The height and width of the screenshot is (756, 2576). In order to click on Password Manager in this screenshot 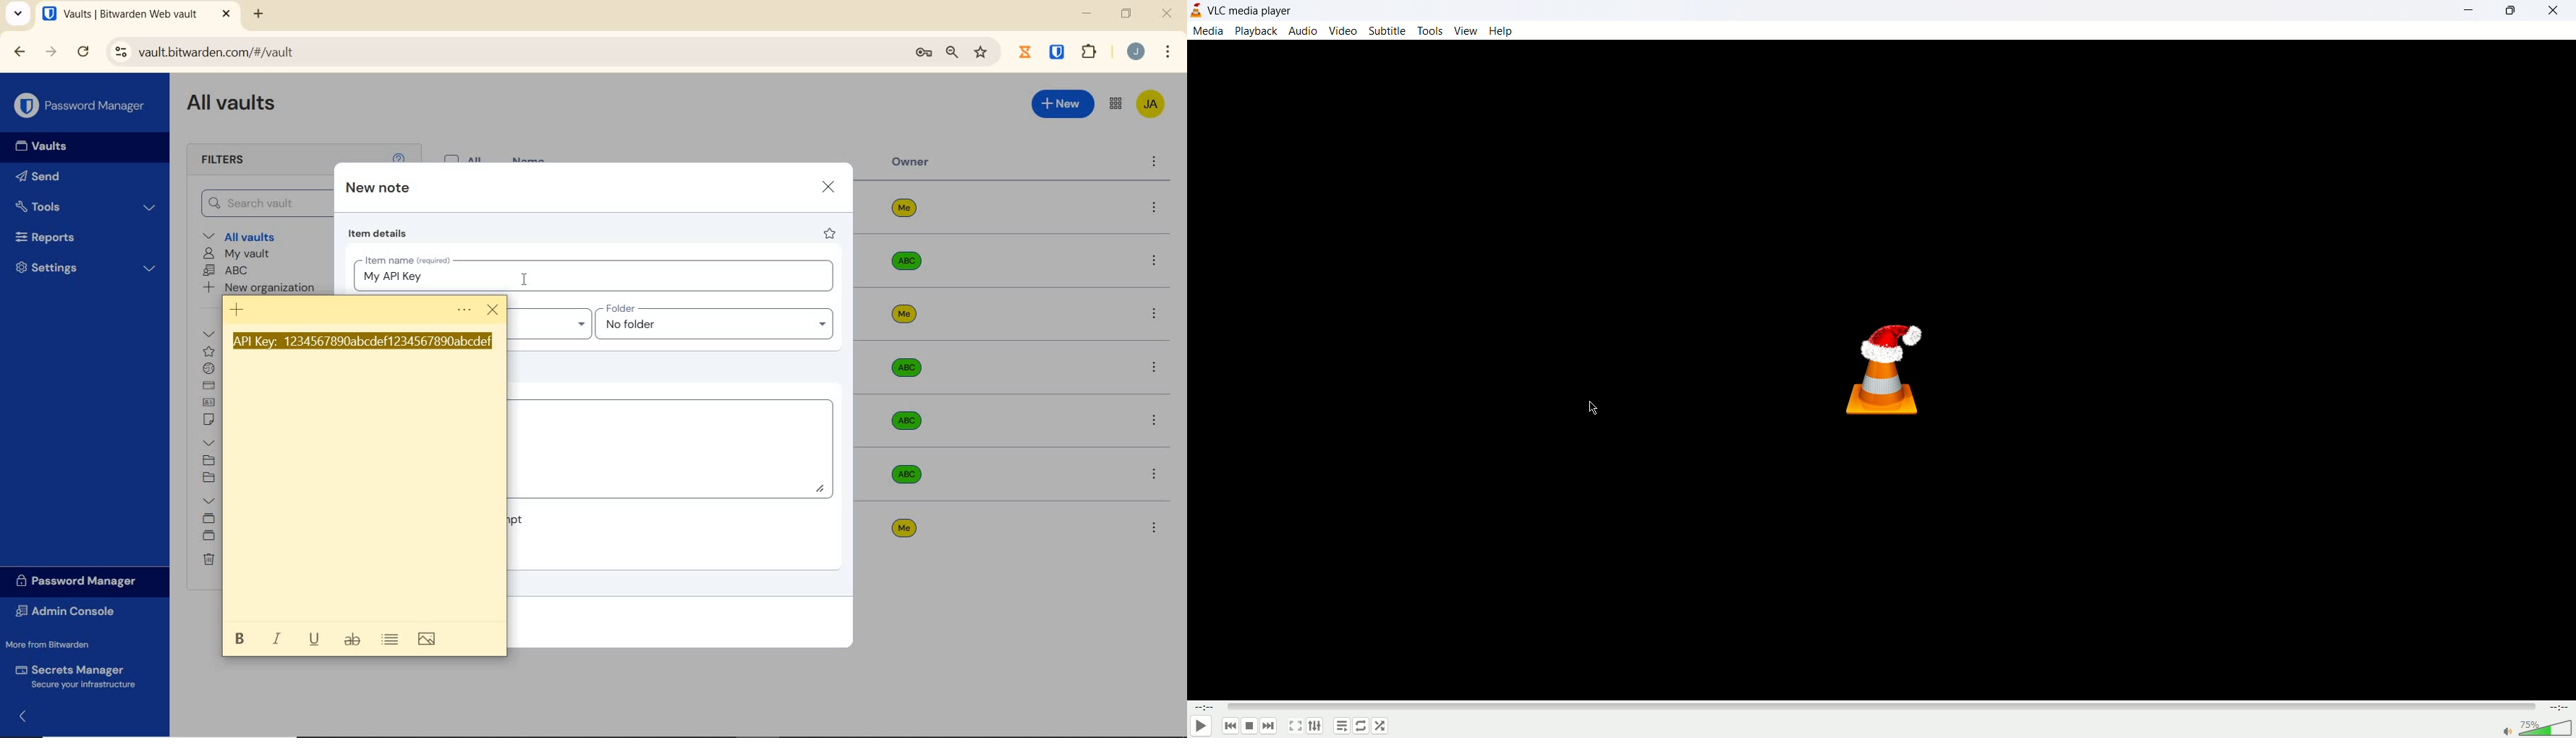, I will do `click(81, 580)`.